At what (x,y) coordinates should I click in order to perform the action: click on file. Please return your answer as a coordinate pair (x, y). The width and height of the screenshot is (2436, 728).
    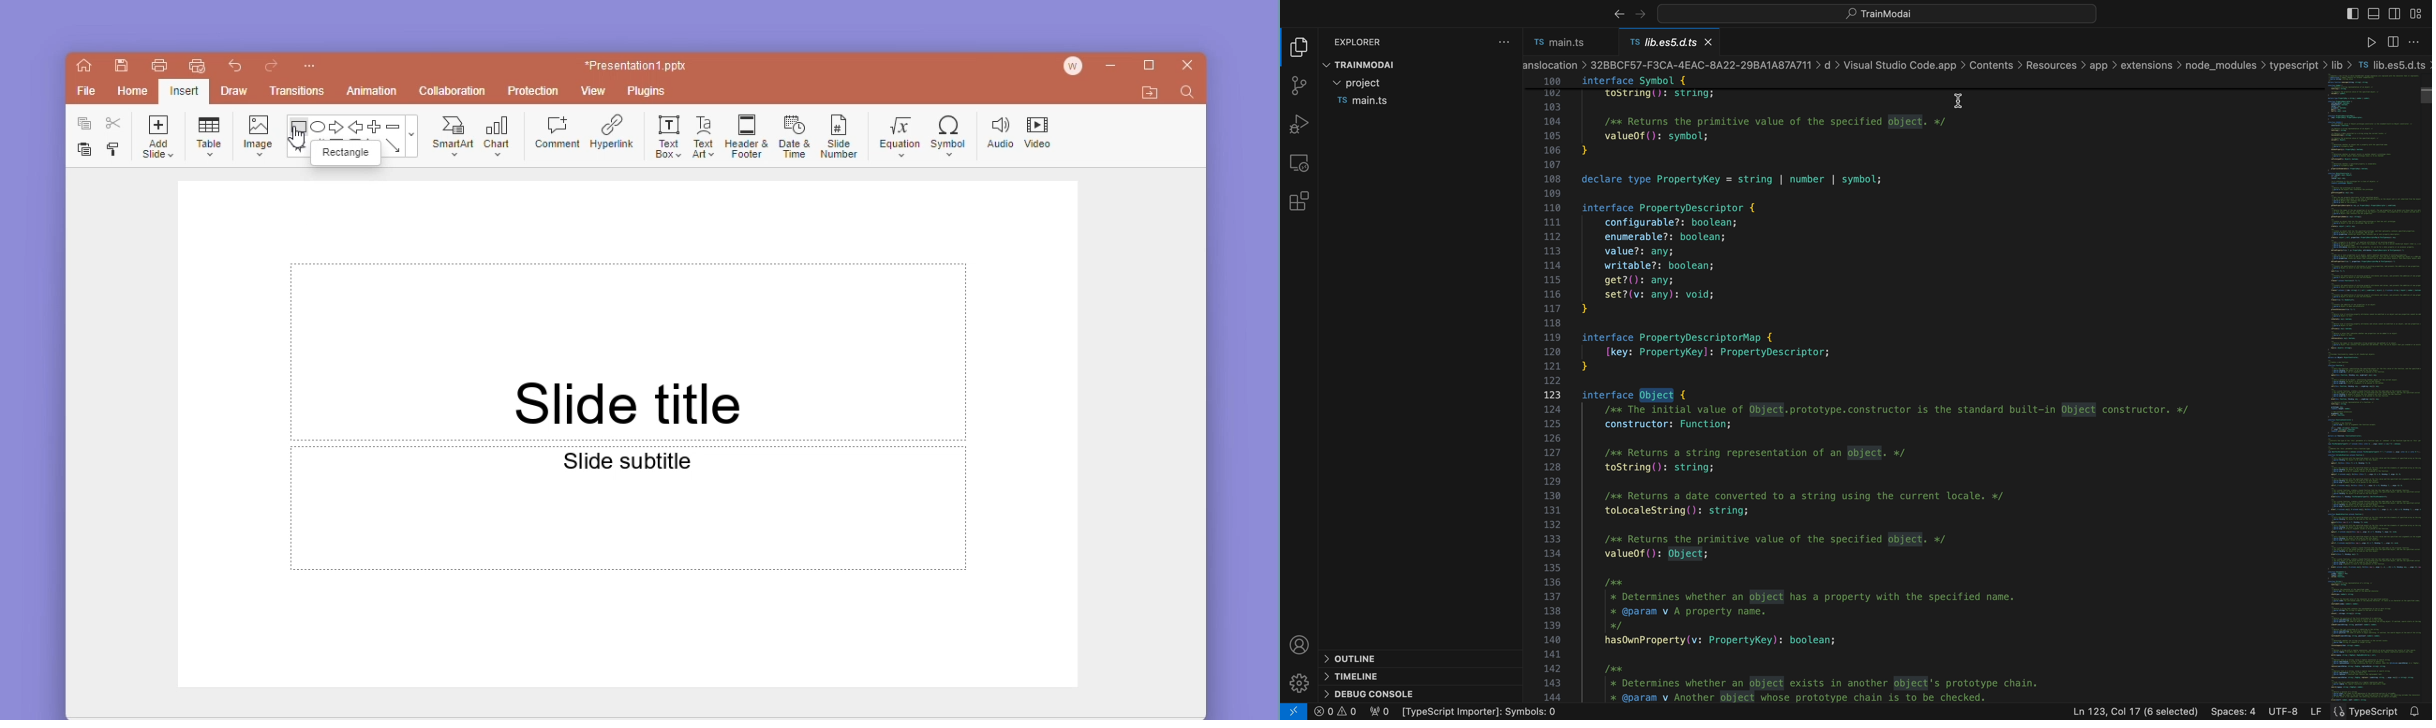
    Looking at the image, I should click on (86, 91).